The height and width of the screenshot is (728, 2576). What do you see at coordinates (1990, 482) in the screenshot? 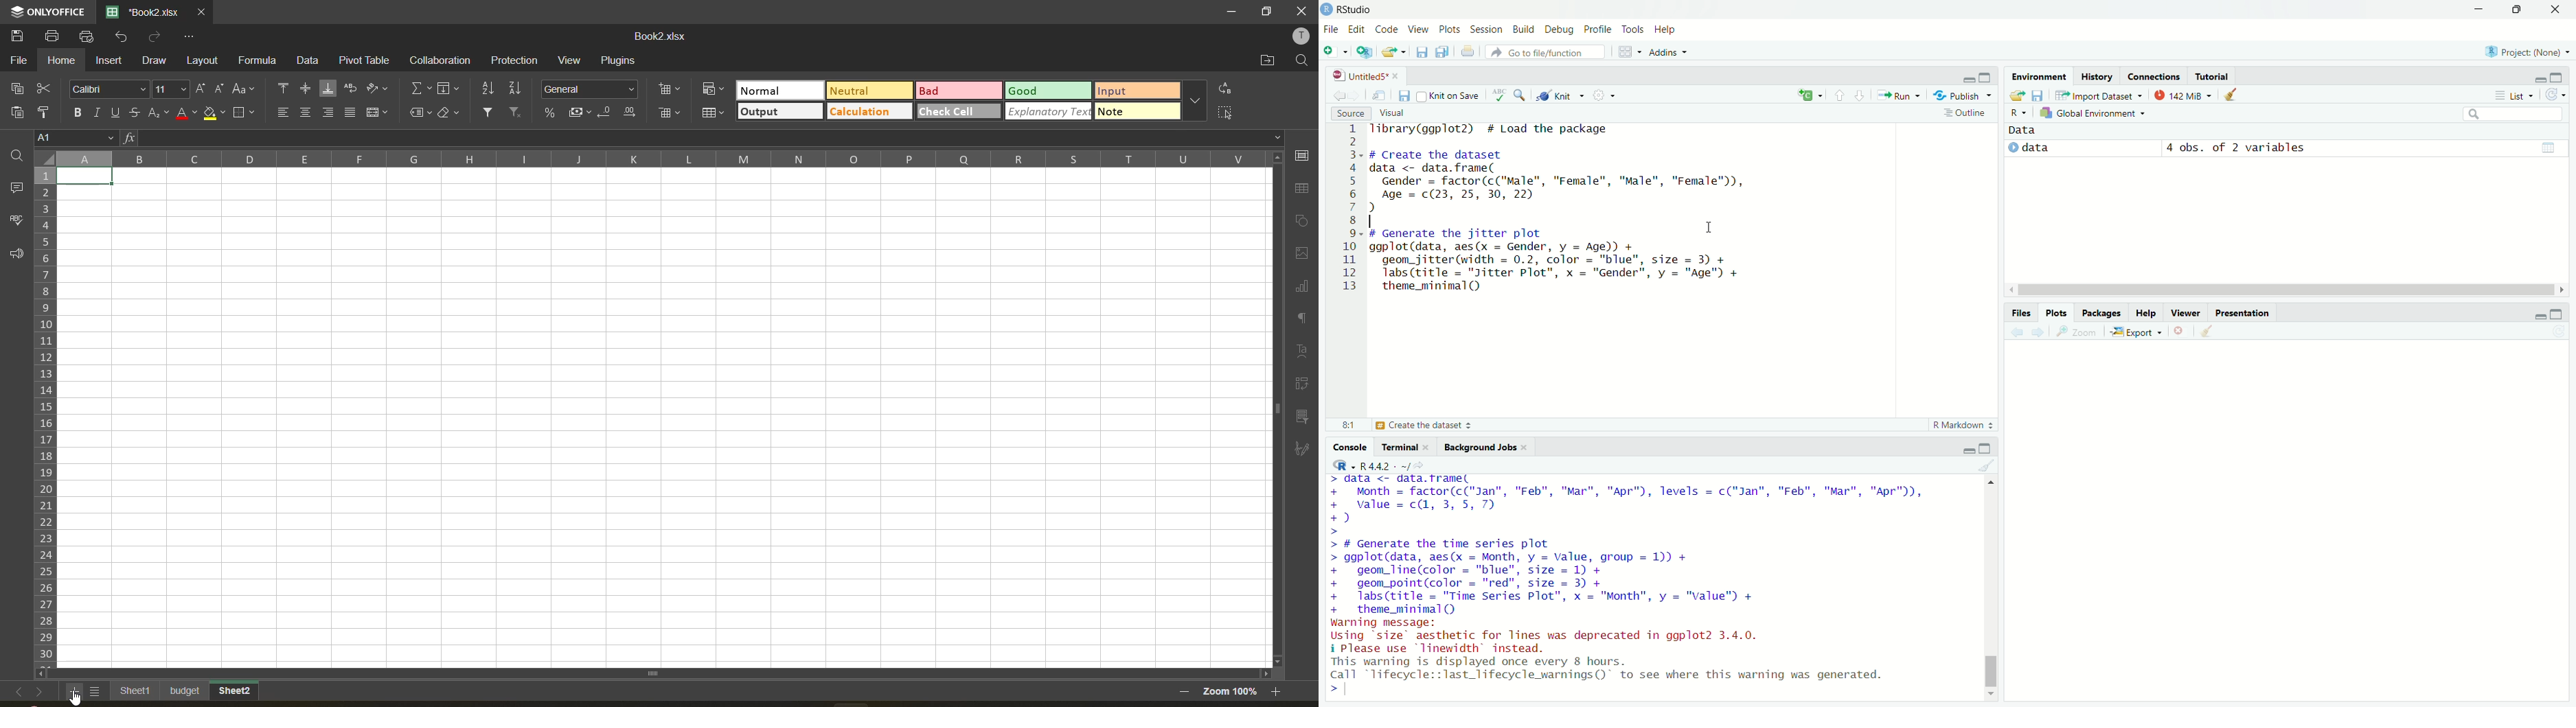
I see `move up` at bounding box center [1990, 482].